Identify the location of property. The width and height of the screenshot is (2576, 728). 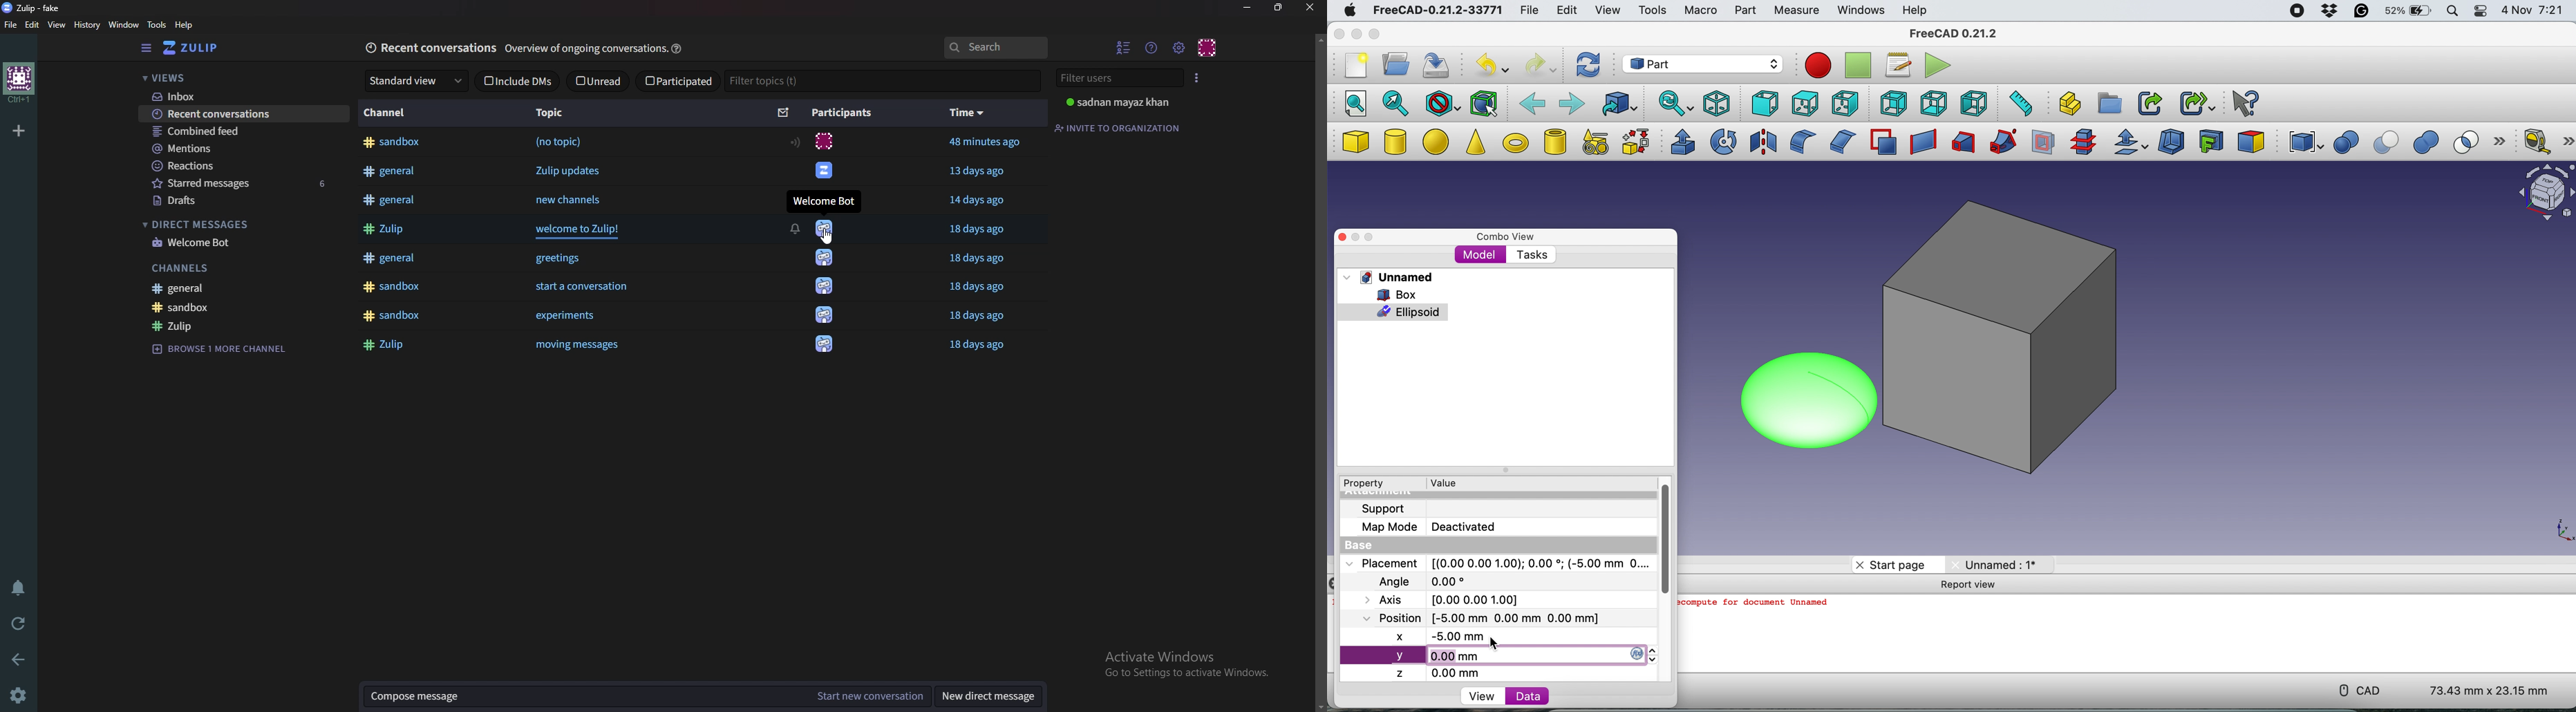
(1362, 484).